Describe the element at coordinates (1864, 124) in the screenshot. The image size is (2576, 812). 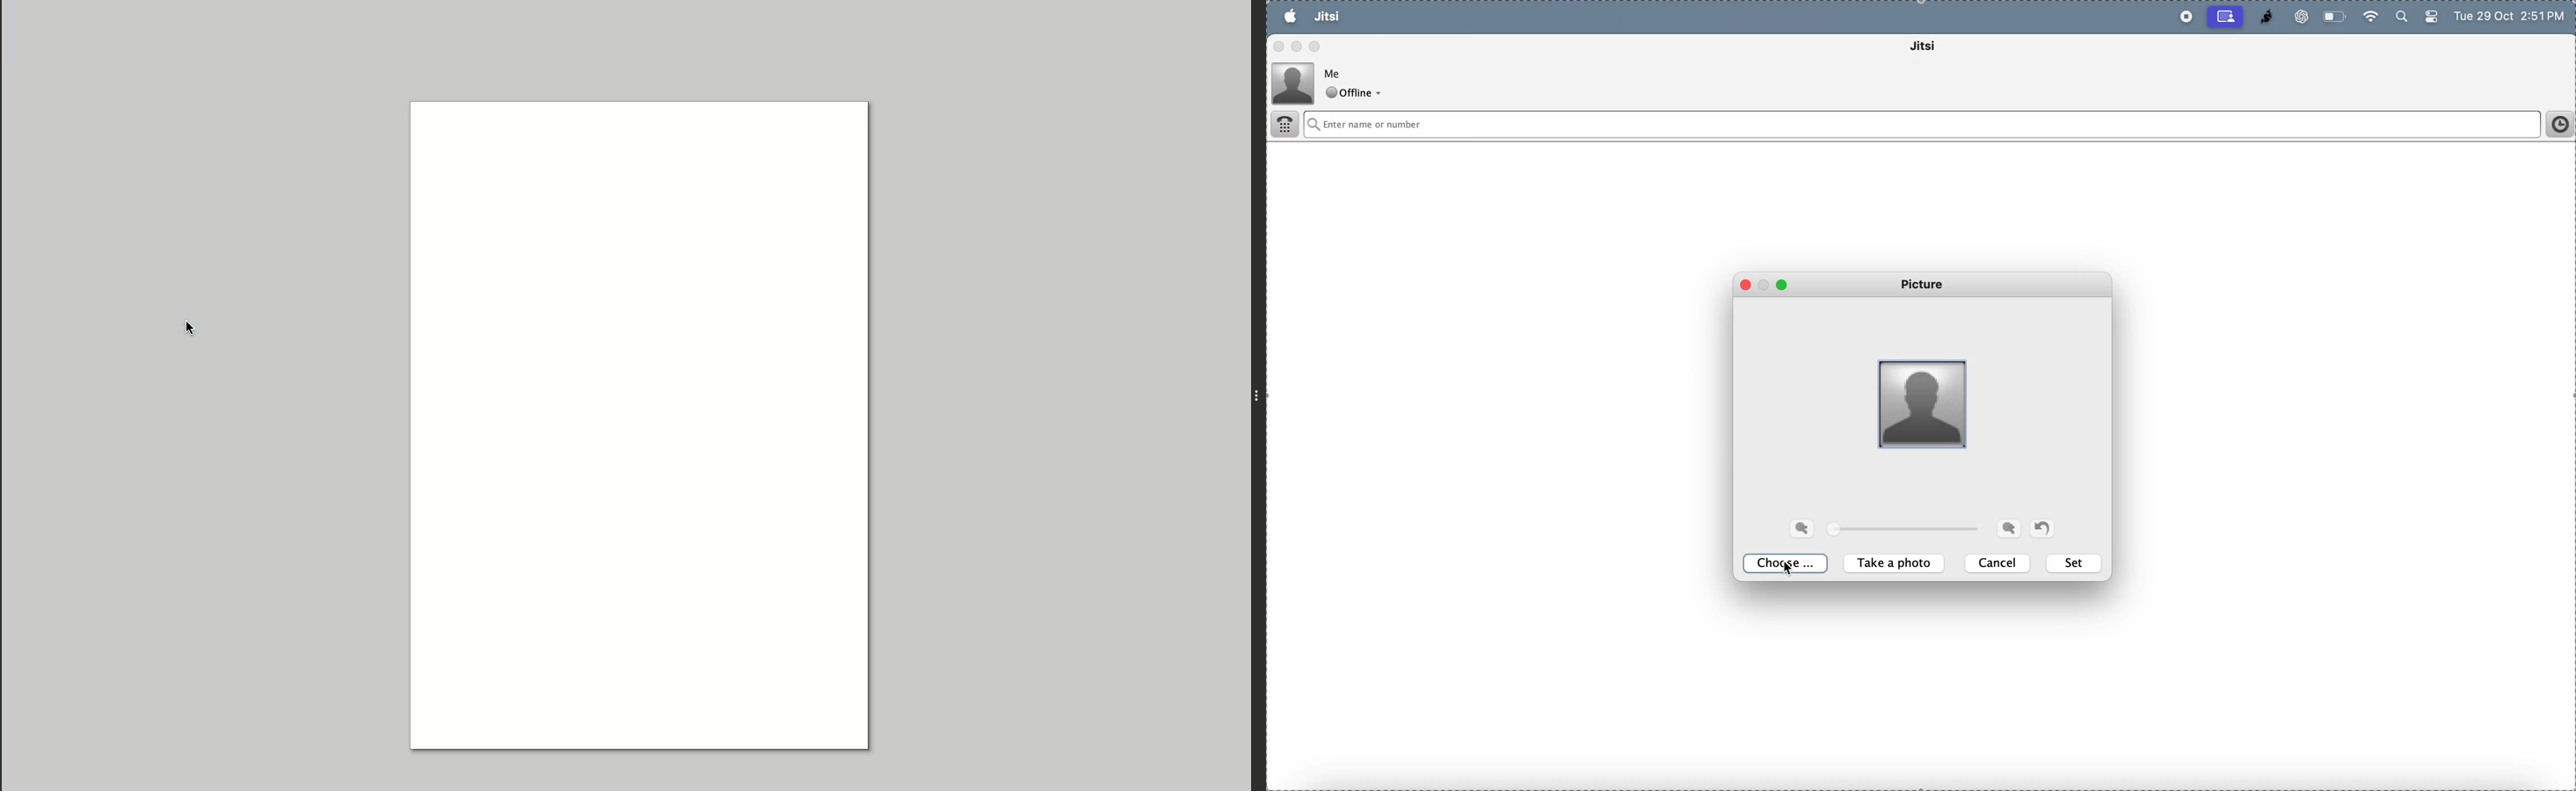
I see `Enter name or number` at that location.